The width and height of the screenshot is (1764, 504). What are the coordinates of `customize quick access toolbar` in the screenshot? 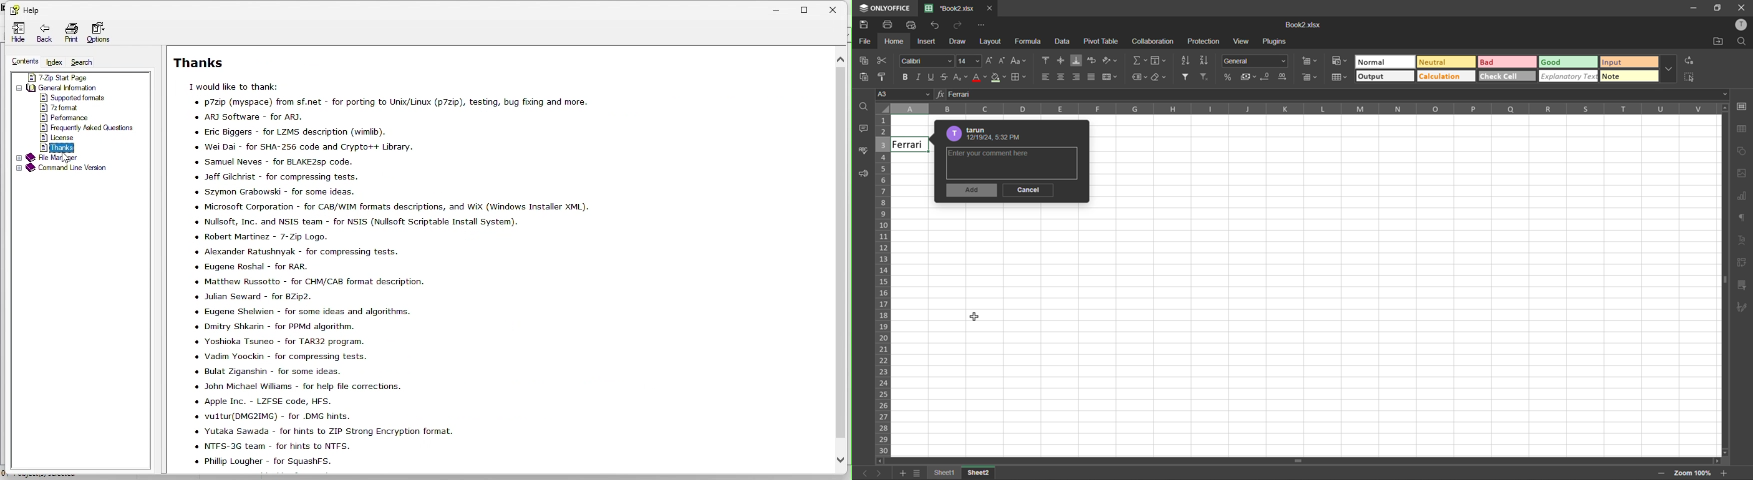 It's located at (985, 25).